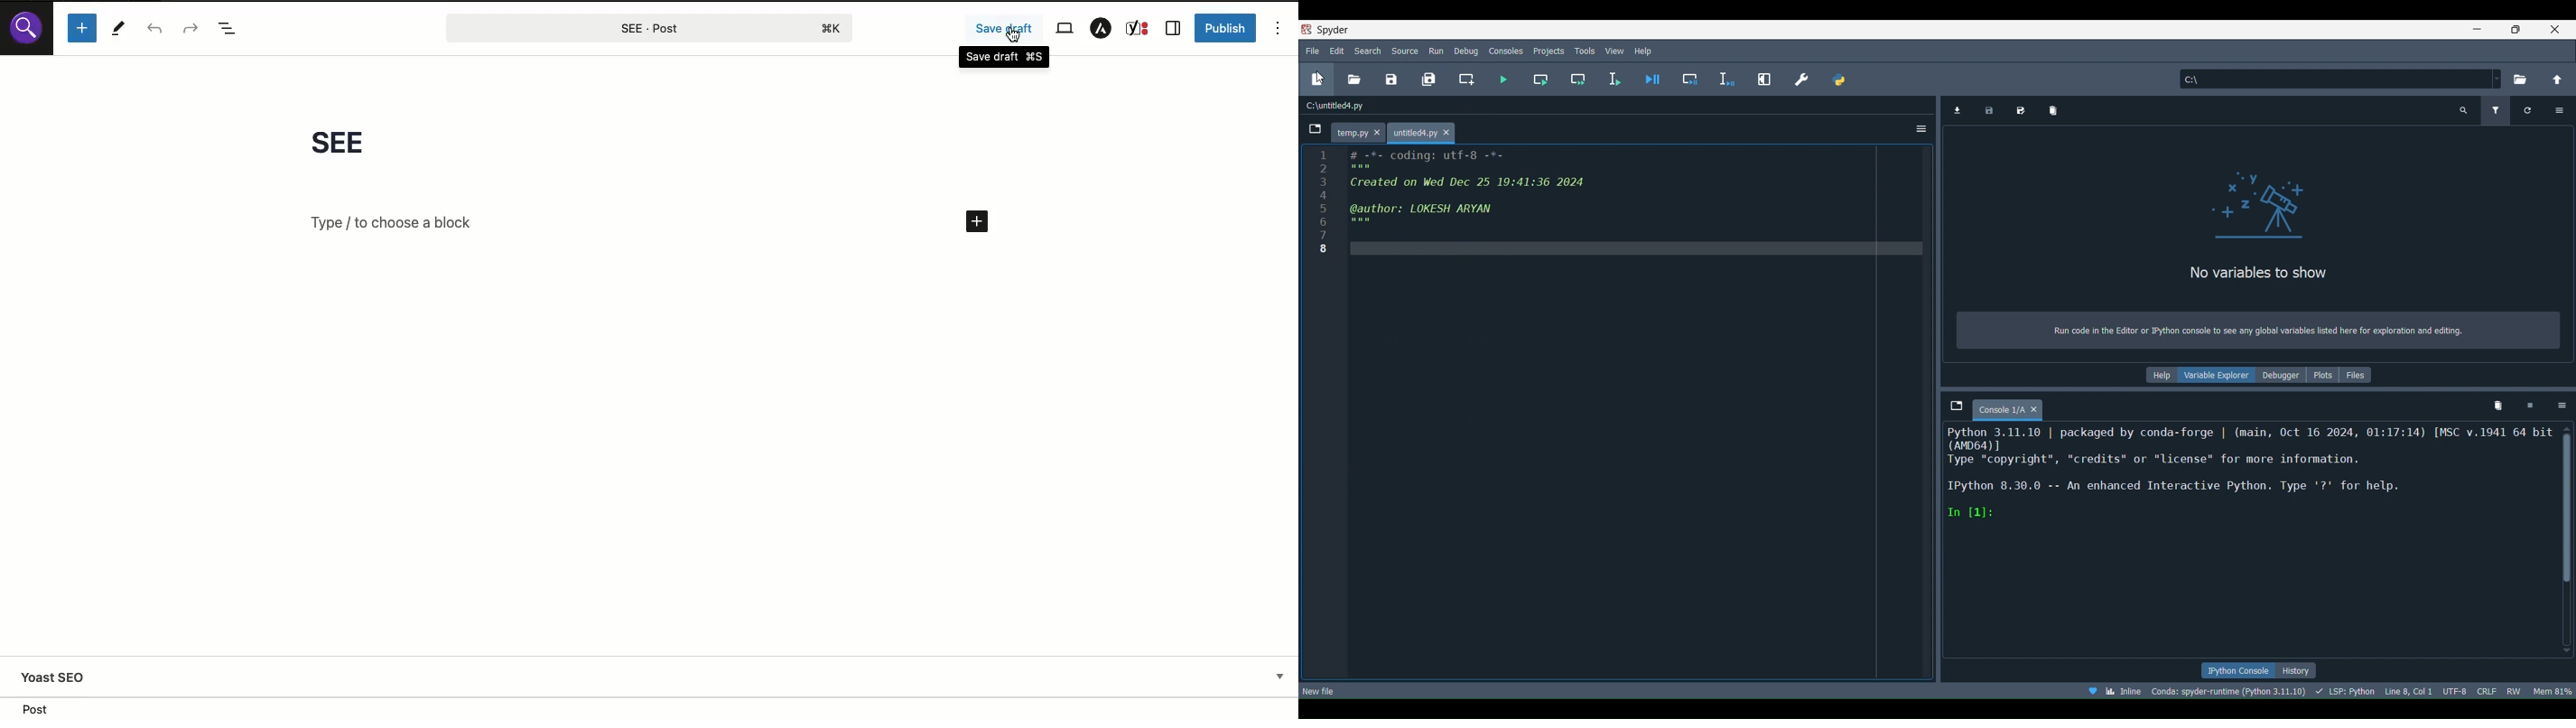  Describe the element at coordinates (1315, 129) in the screenshot. I see `Browse tabs` at that location.